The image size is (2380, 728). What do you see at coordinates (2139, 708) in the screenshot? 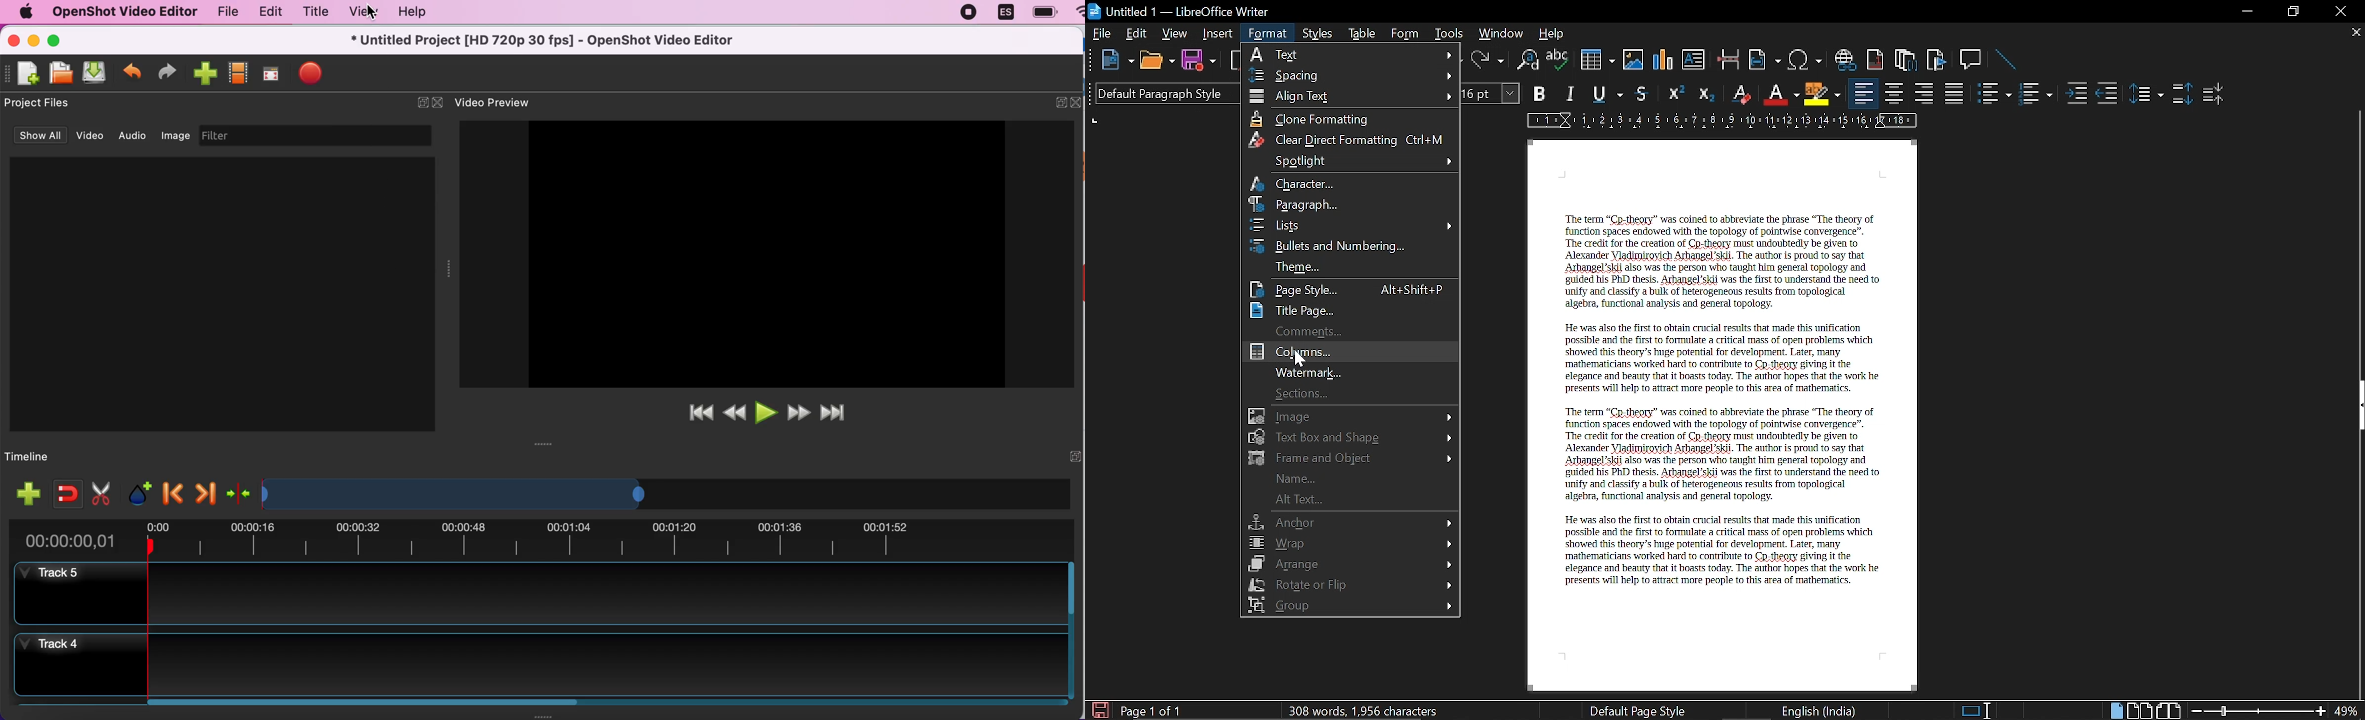
I see `Multiple page` at bounding box center [2139, 708].